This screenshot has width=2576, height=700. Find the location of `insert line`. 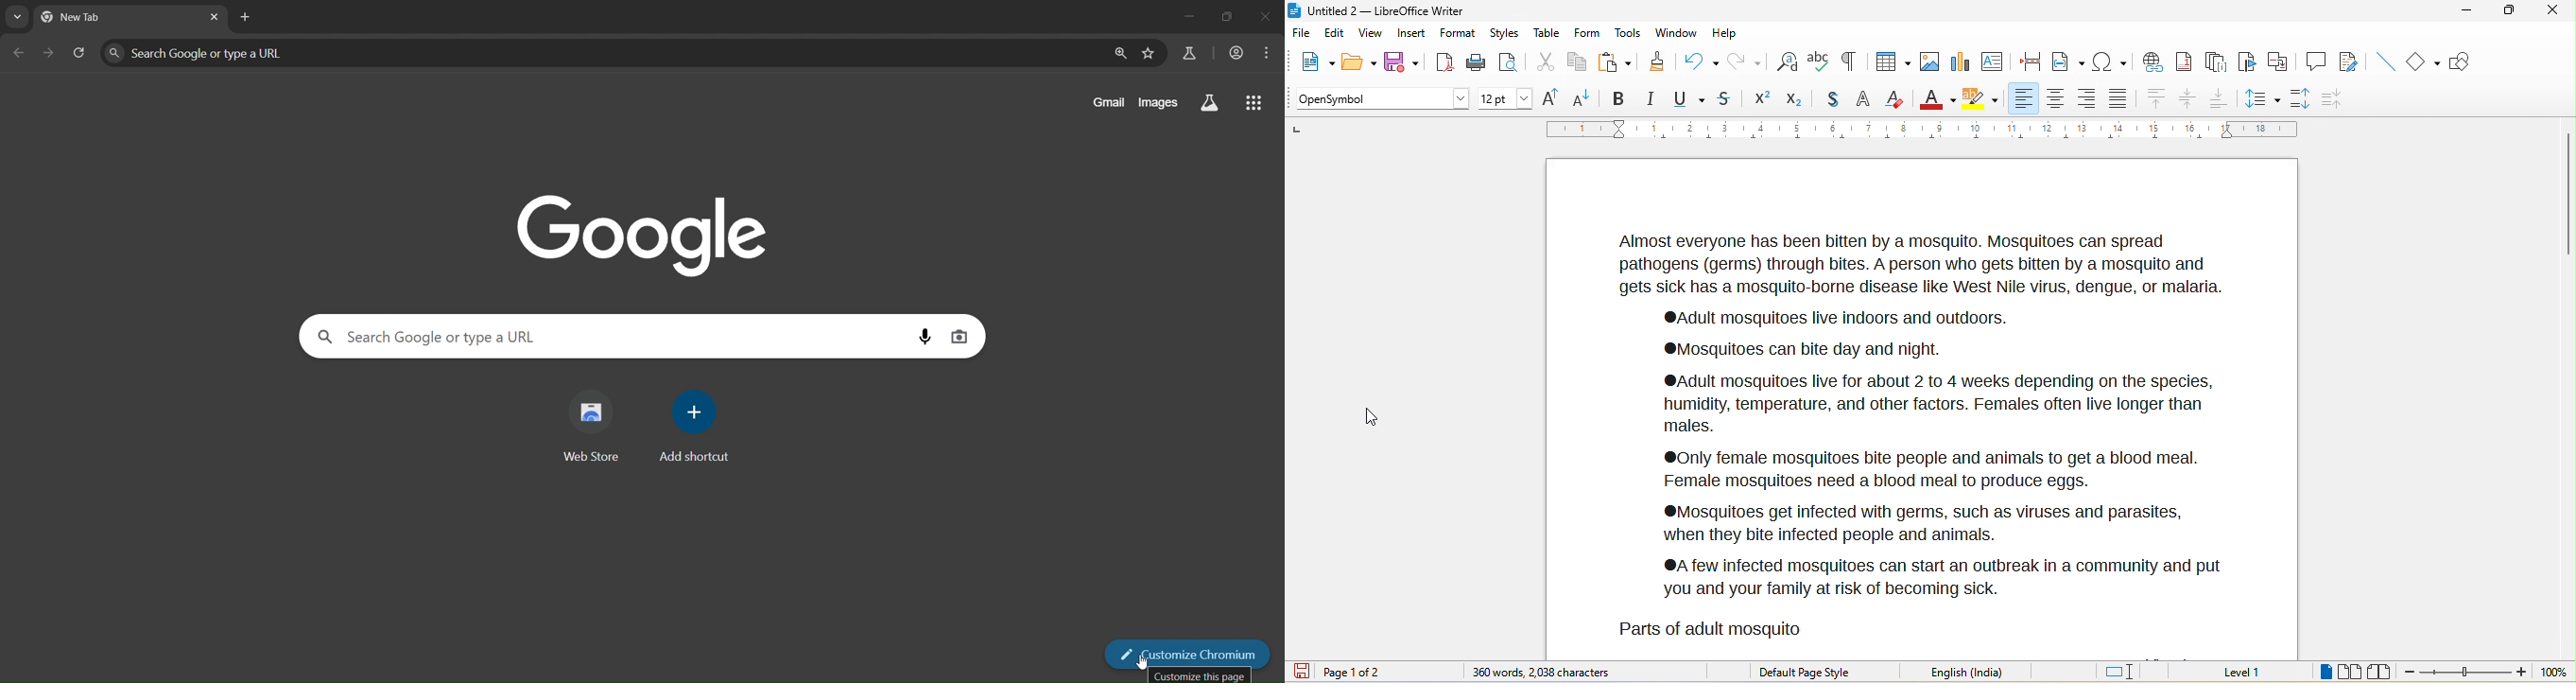

insert line is located at coordinates (2388, 61).